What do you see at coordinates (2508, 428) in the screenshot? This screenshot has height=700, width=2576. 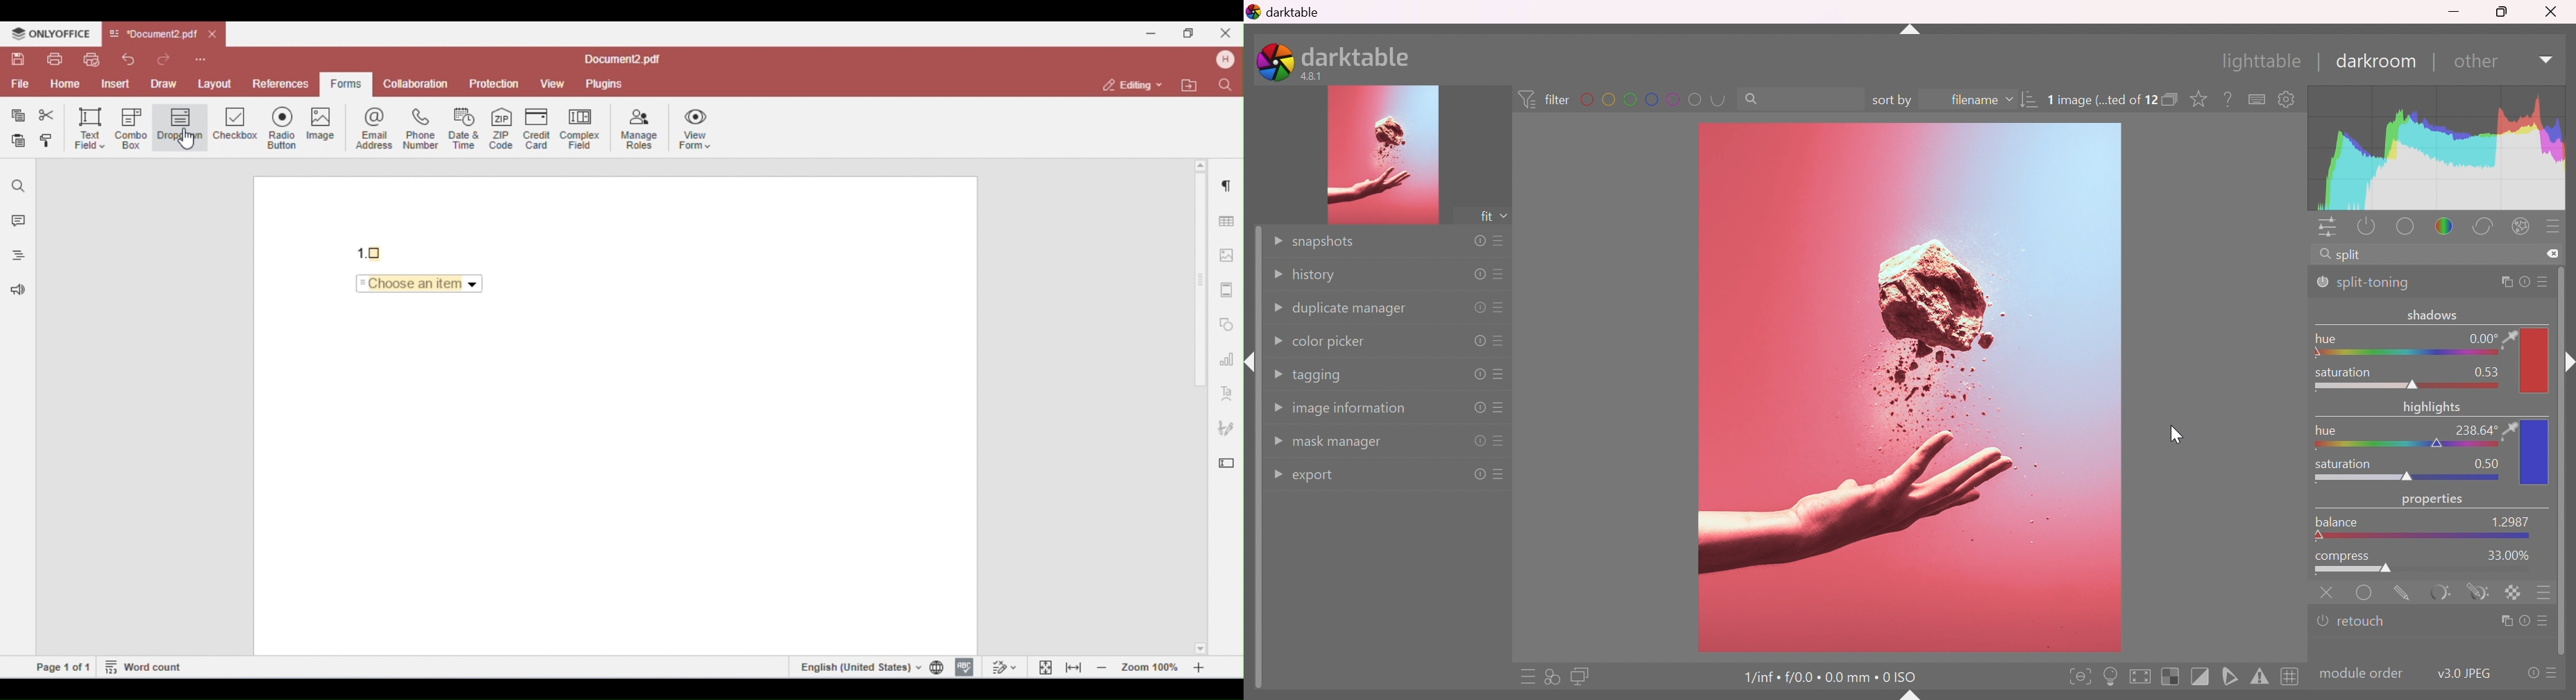 I see `color picker` at bounding box center [2508, 428].